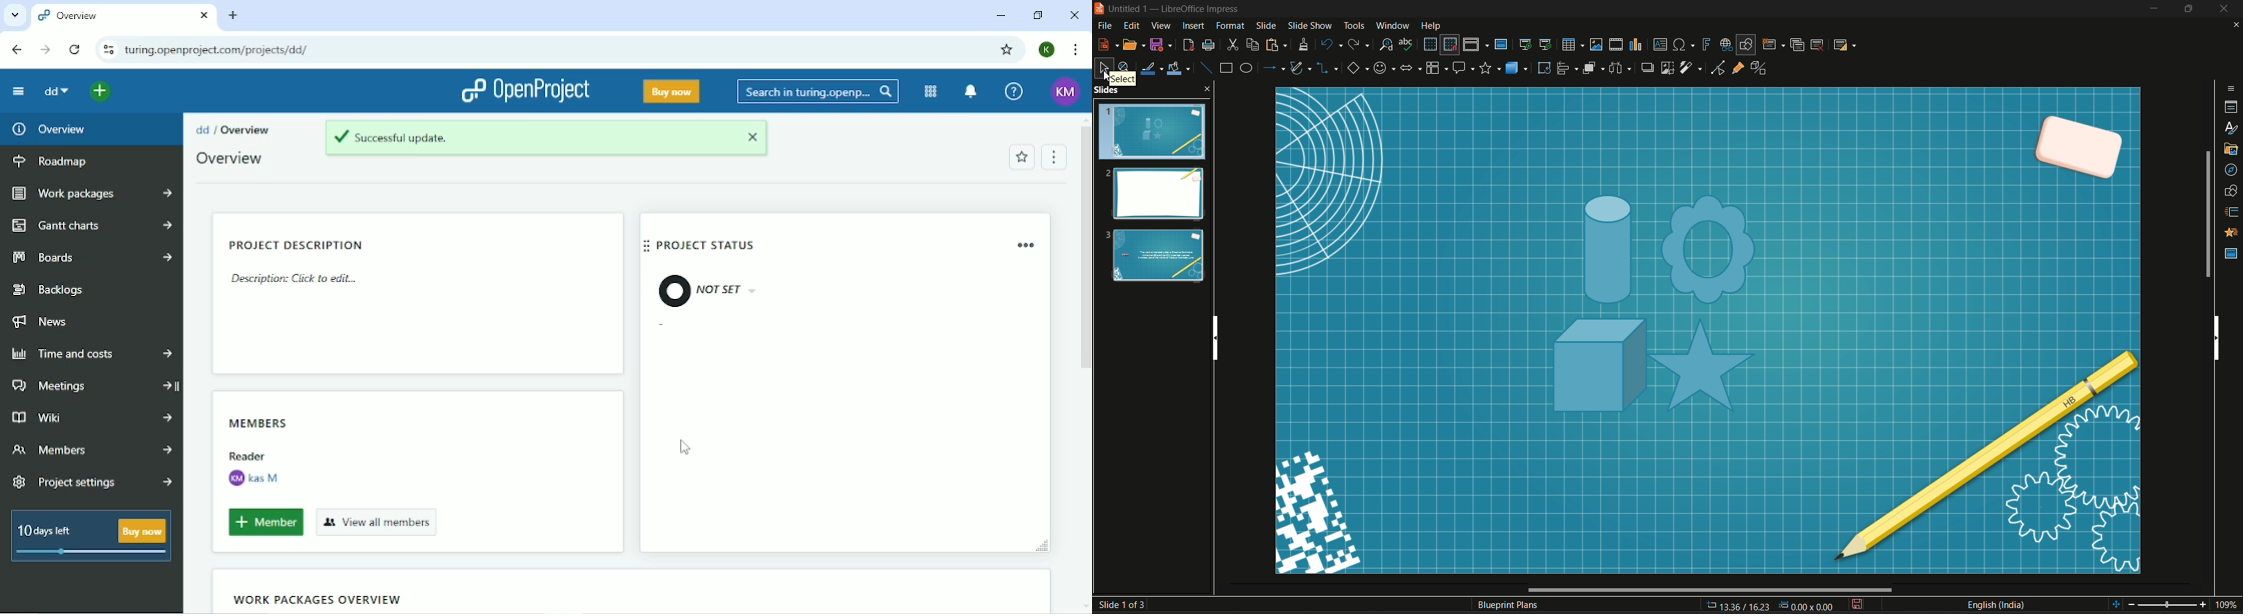  I want to click on ellipse, so click(1245, 67).